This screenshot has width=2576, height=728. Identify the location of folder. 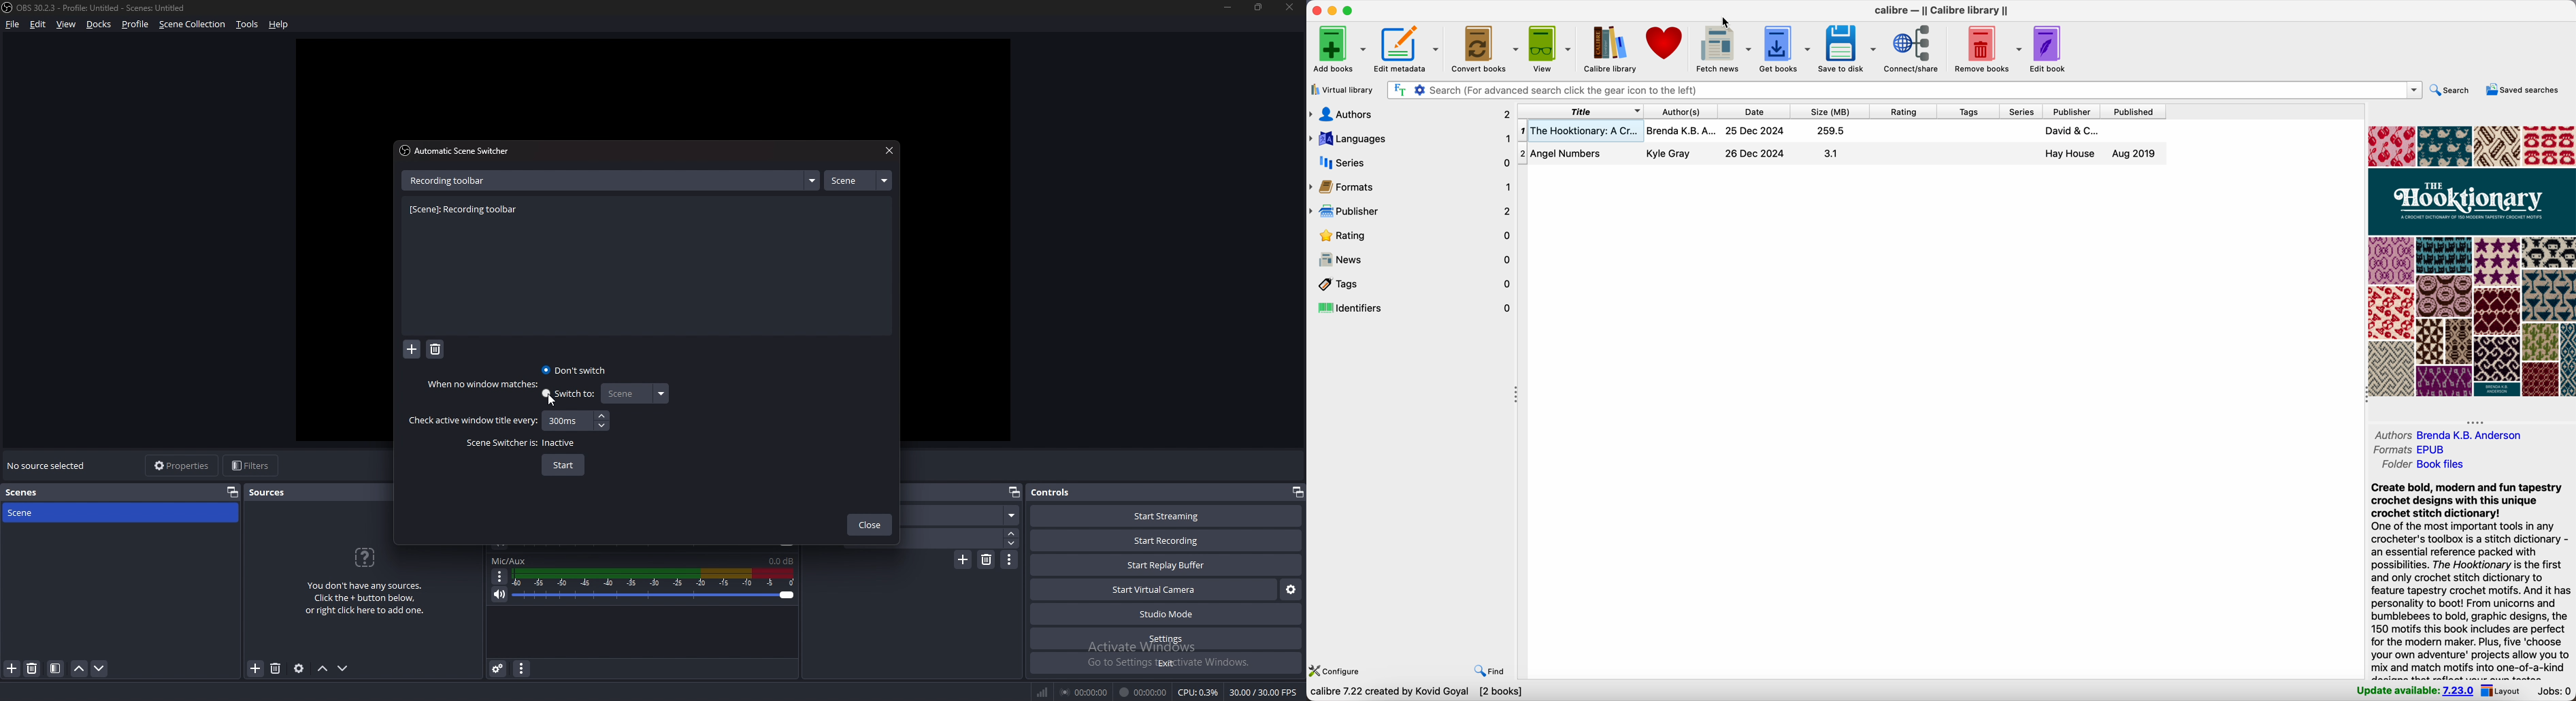
(2427, 464).